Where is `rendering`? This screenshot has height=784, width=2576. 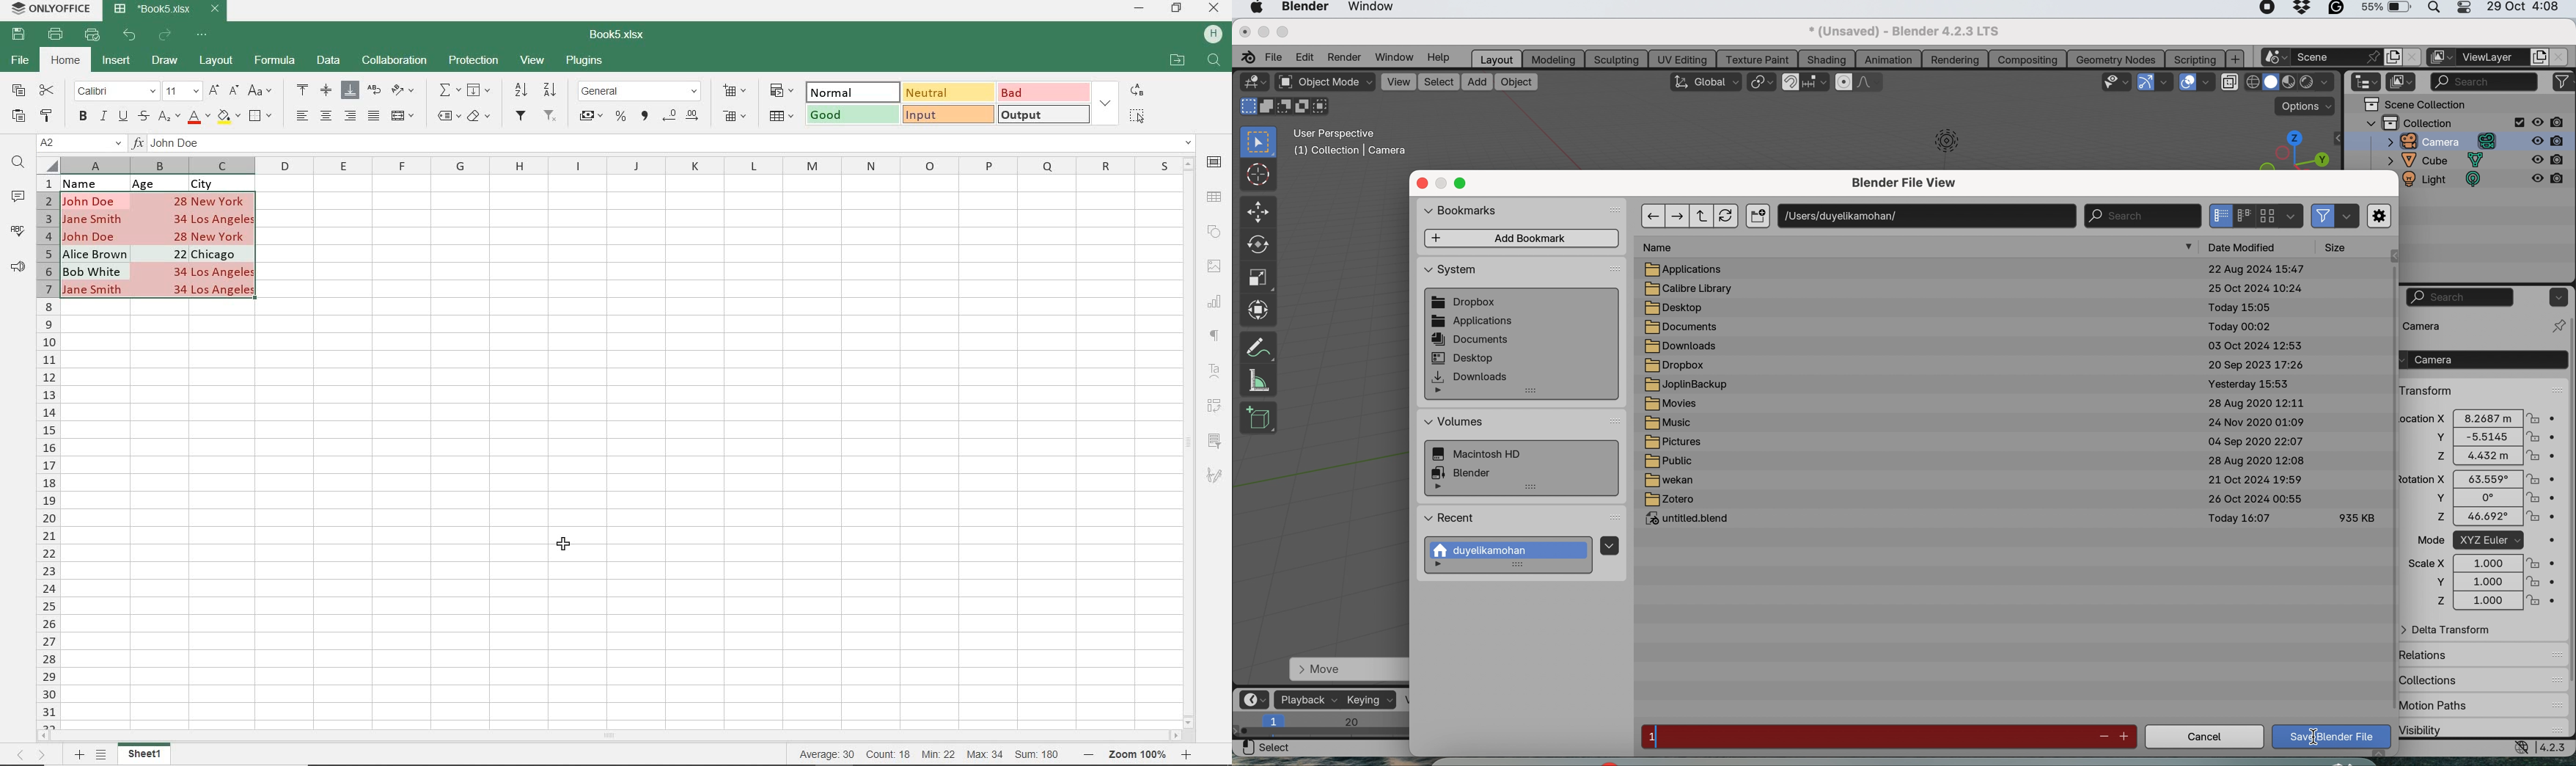
rendering is located at coordinates (1955, 60).